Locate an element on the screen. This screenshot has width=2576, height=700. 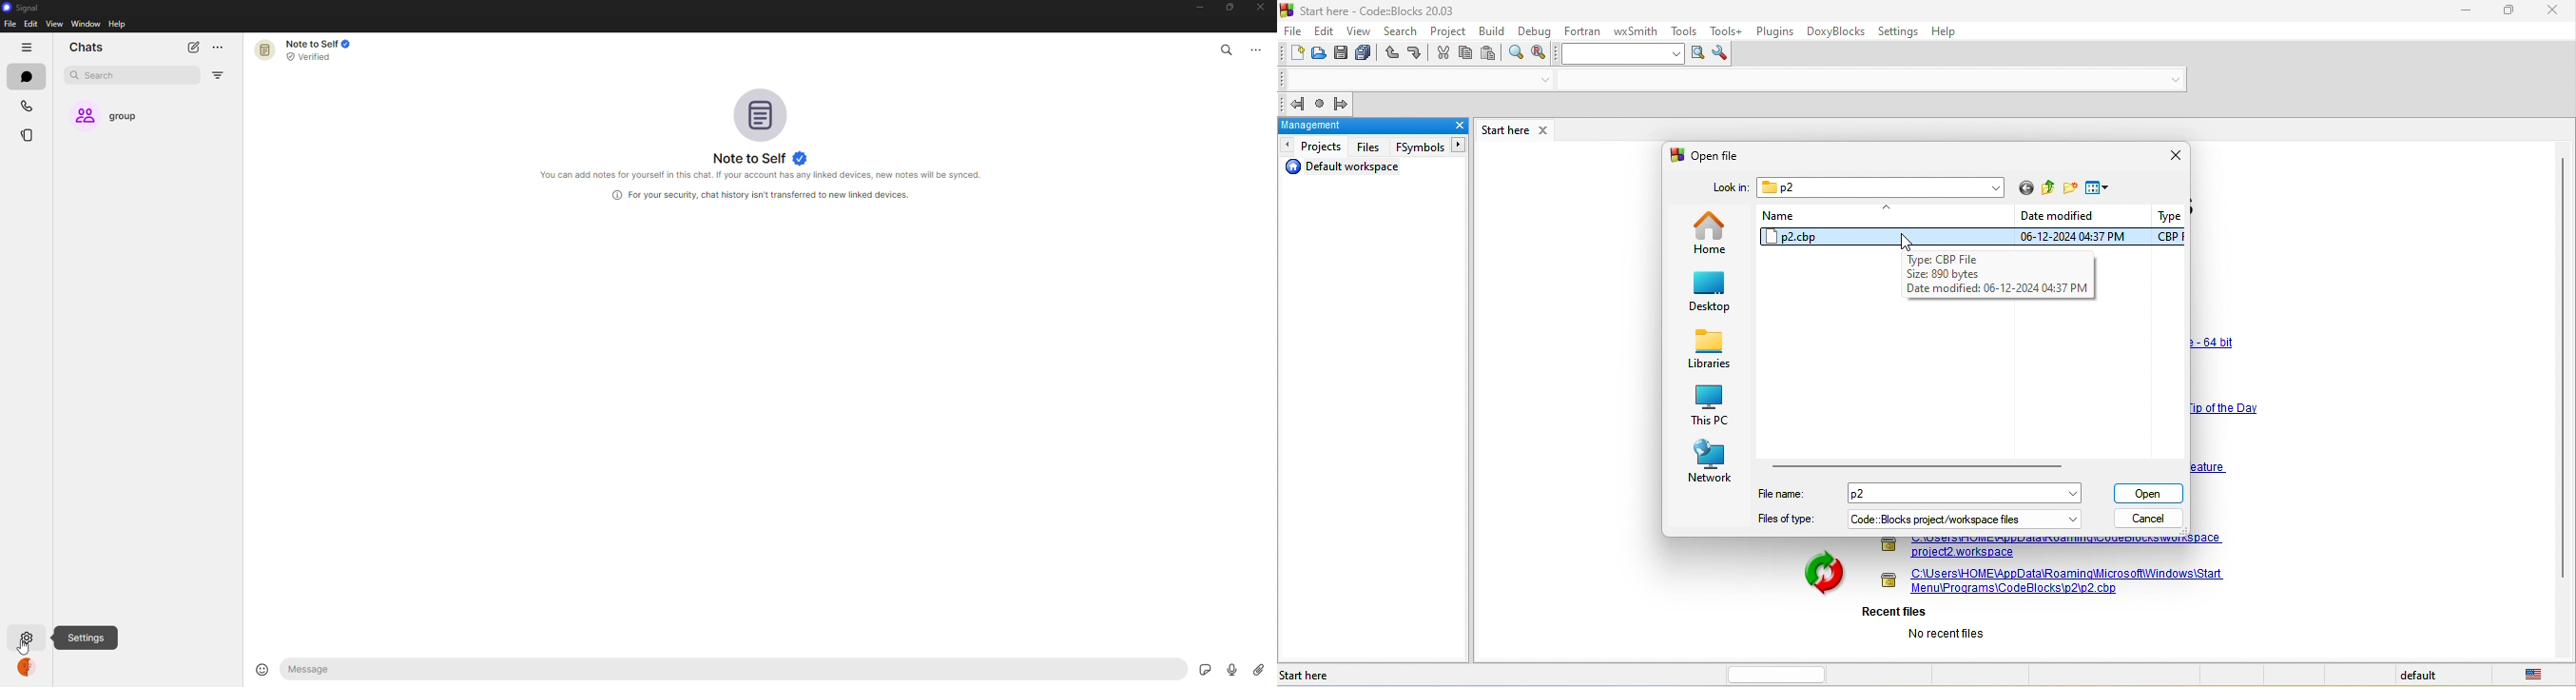
search is located at coordinates (104, 76).